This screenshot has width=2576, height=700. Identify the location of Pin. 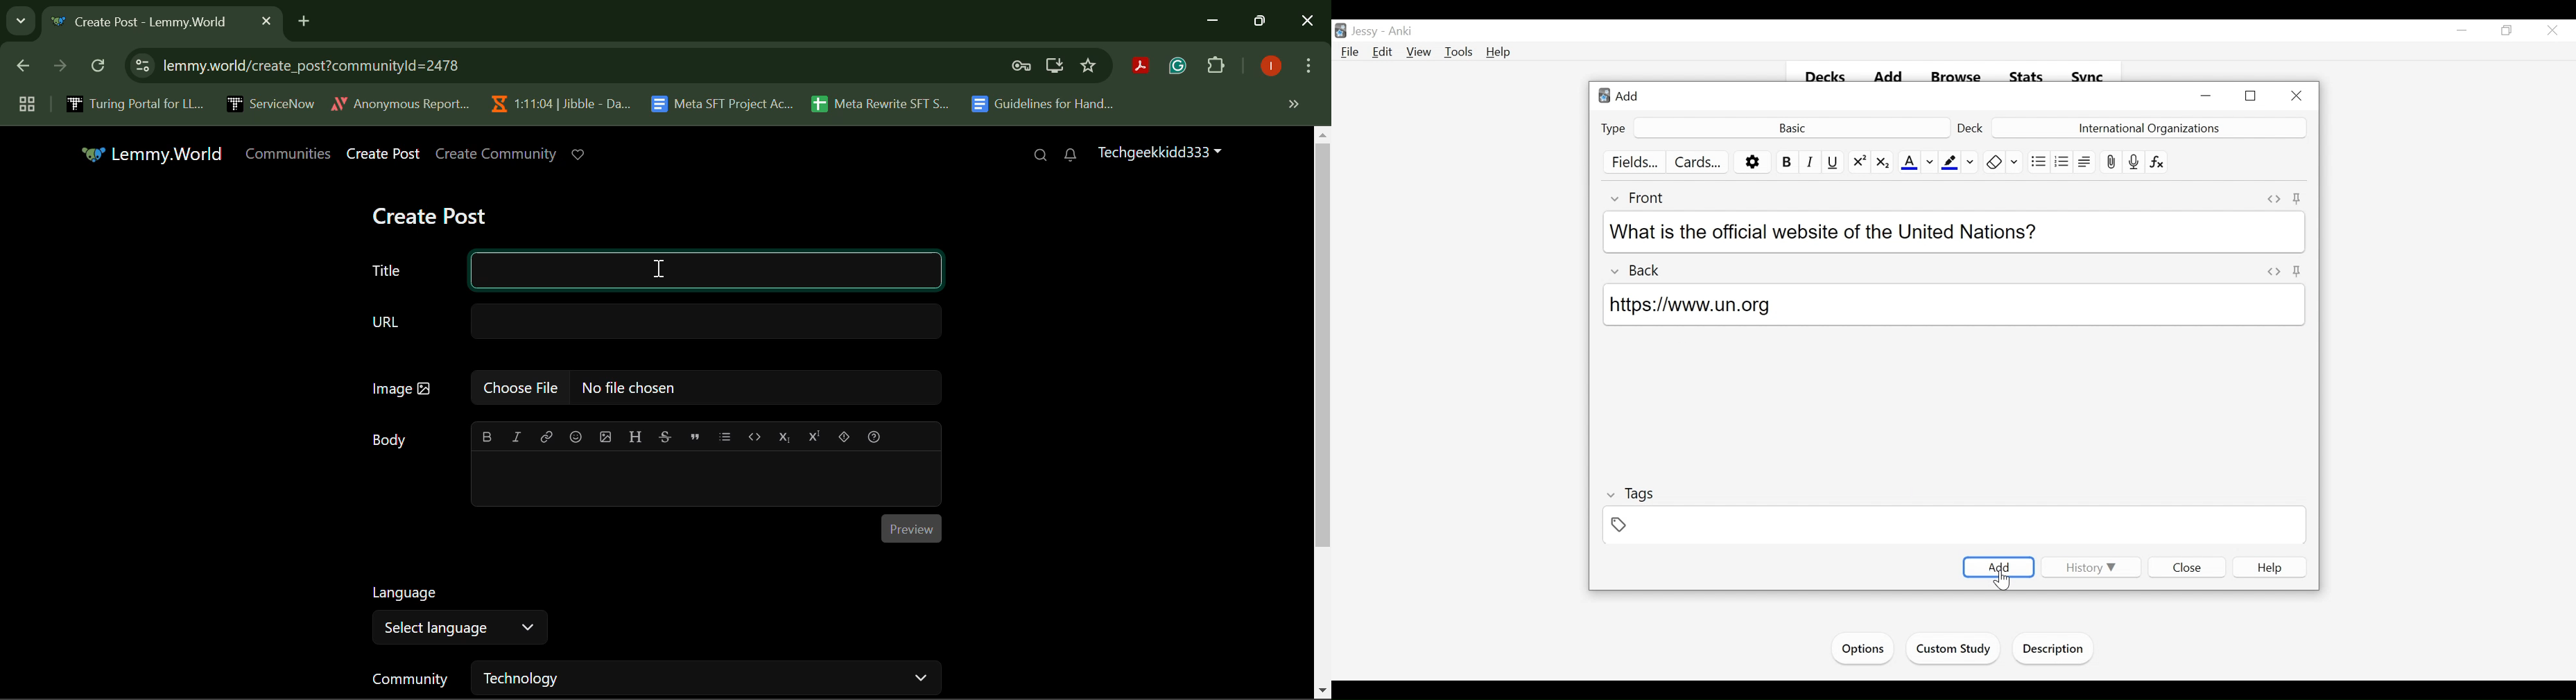
(2298, 272).